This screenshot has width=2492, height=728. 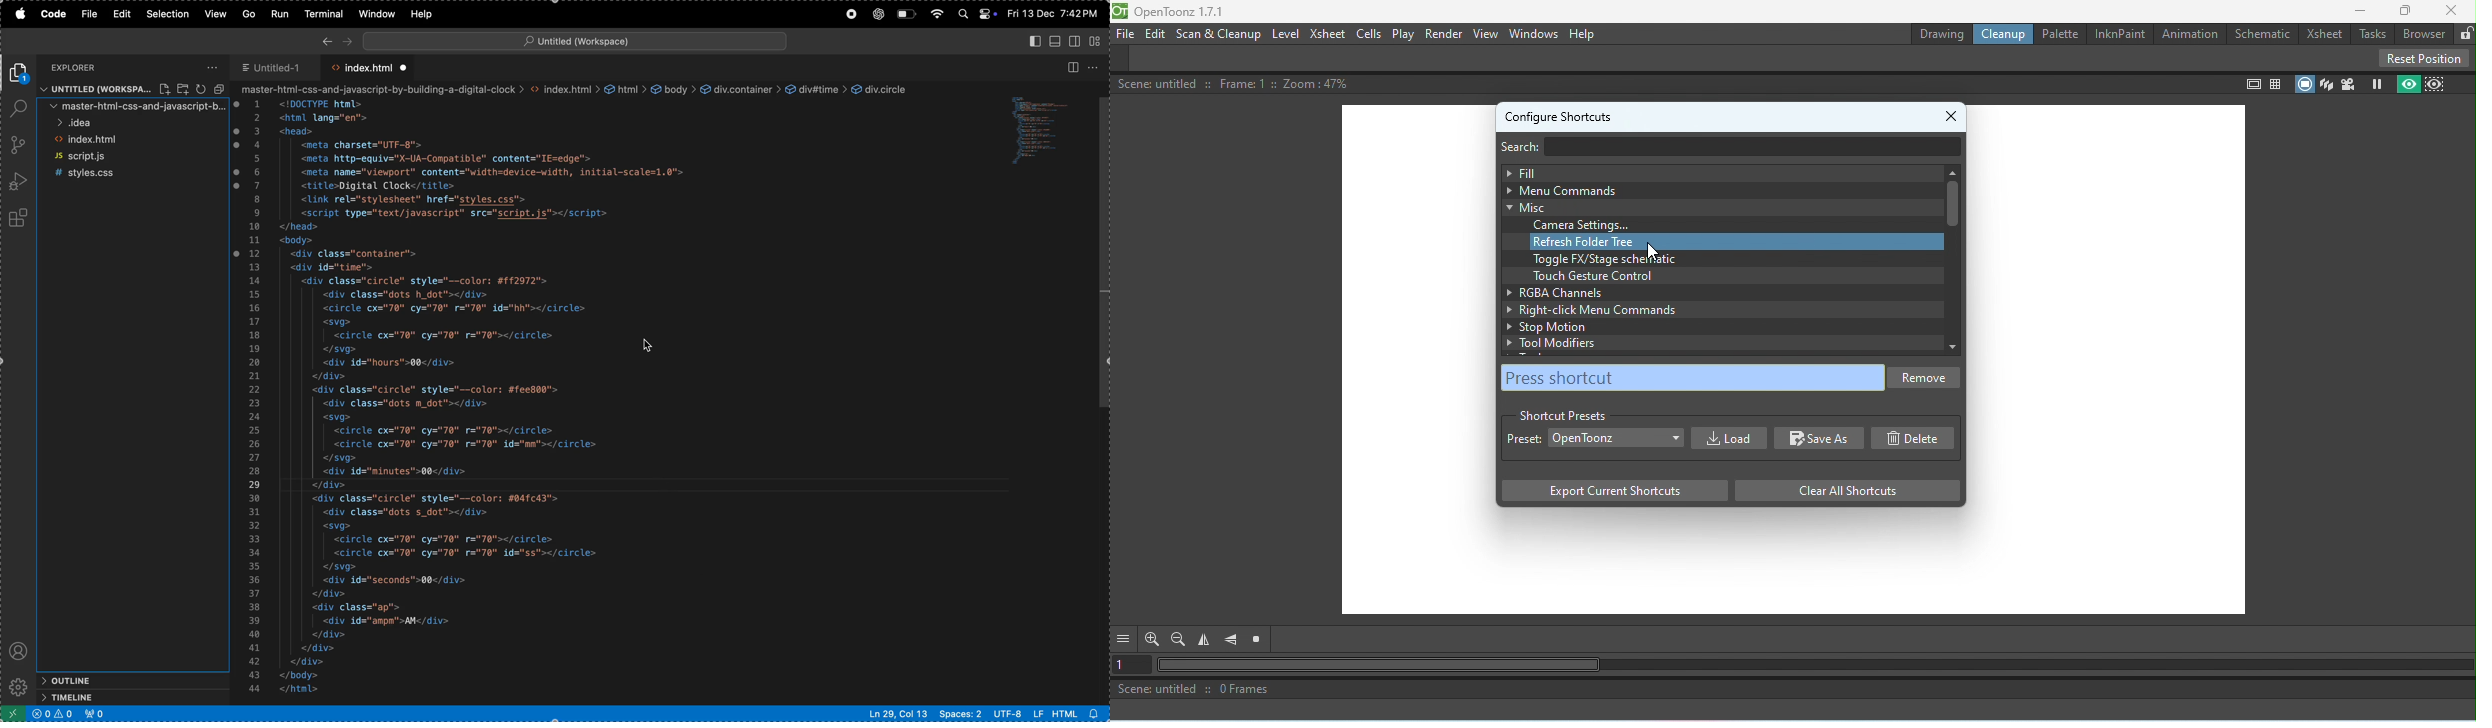 What do you see at coordinates (52, 715) in the screenshot?
I see `no problems` at bounding box center [52, 715].